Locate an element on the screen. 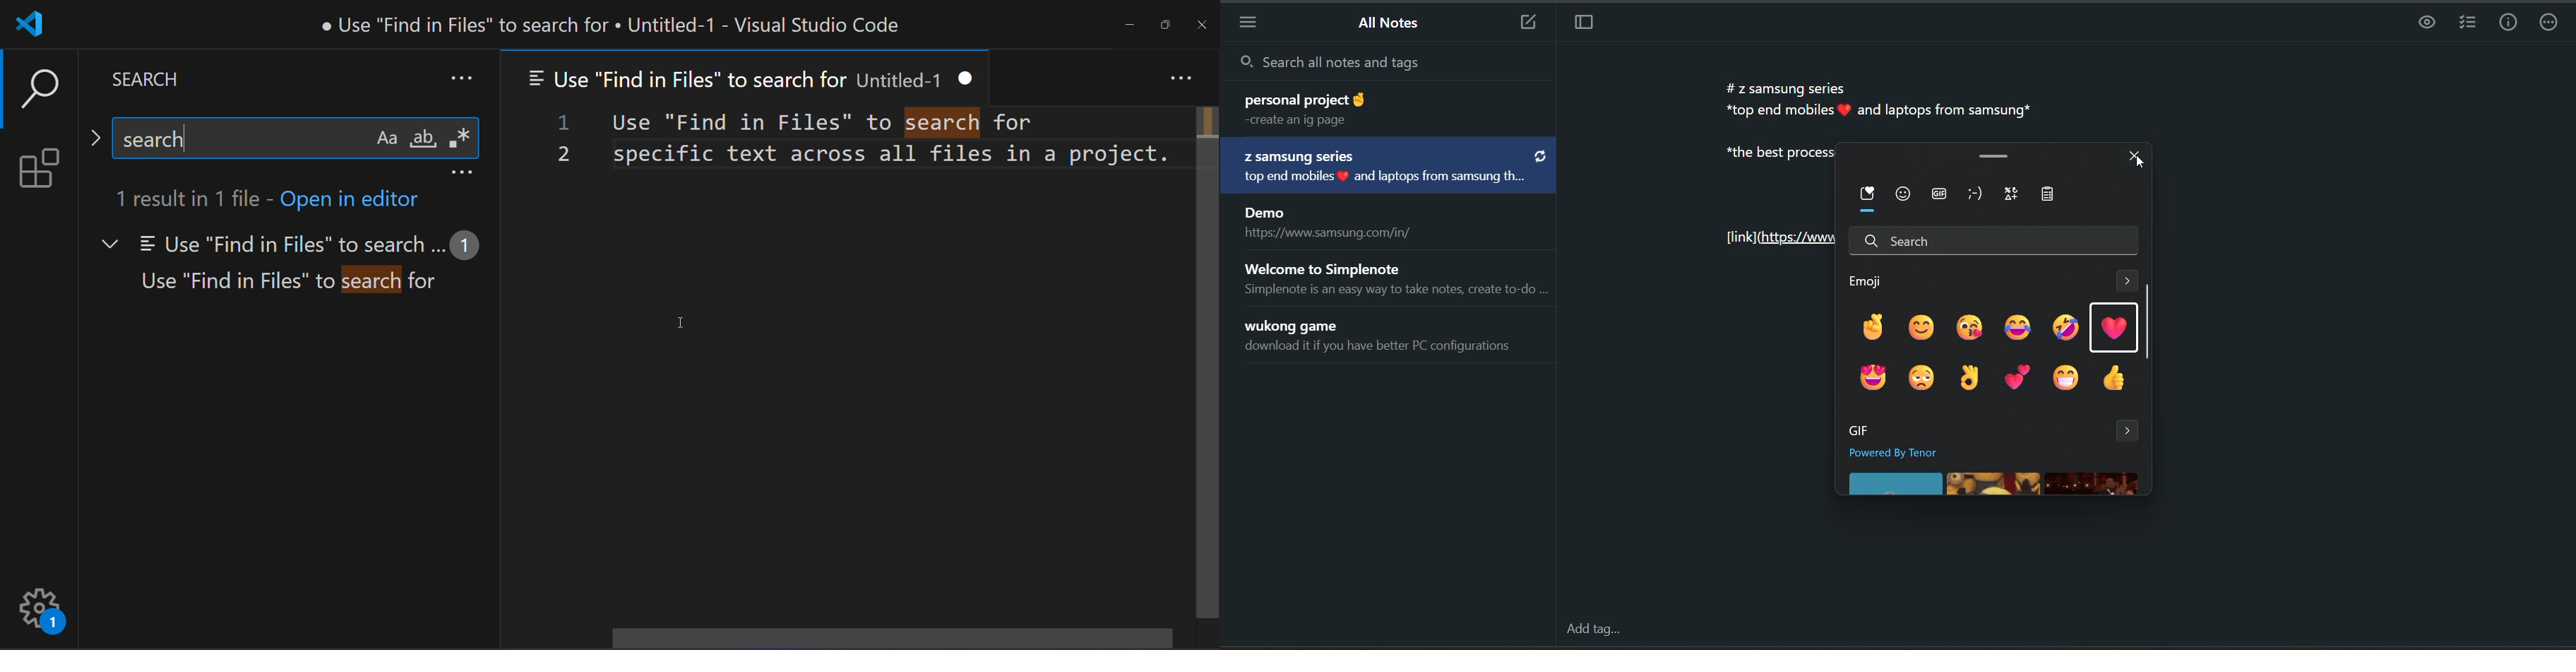 The width and height of the screenshot is (2576, 672). menu is located at coordinates (1253, 21).